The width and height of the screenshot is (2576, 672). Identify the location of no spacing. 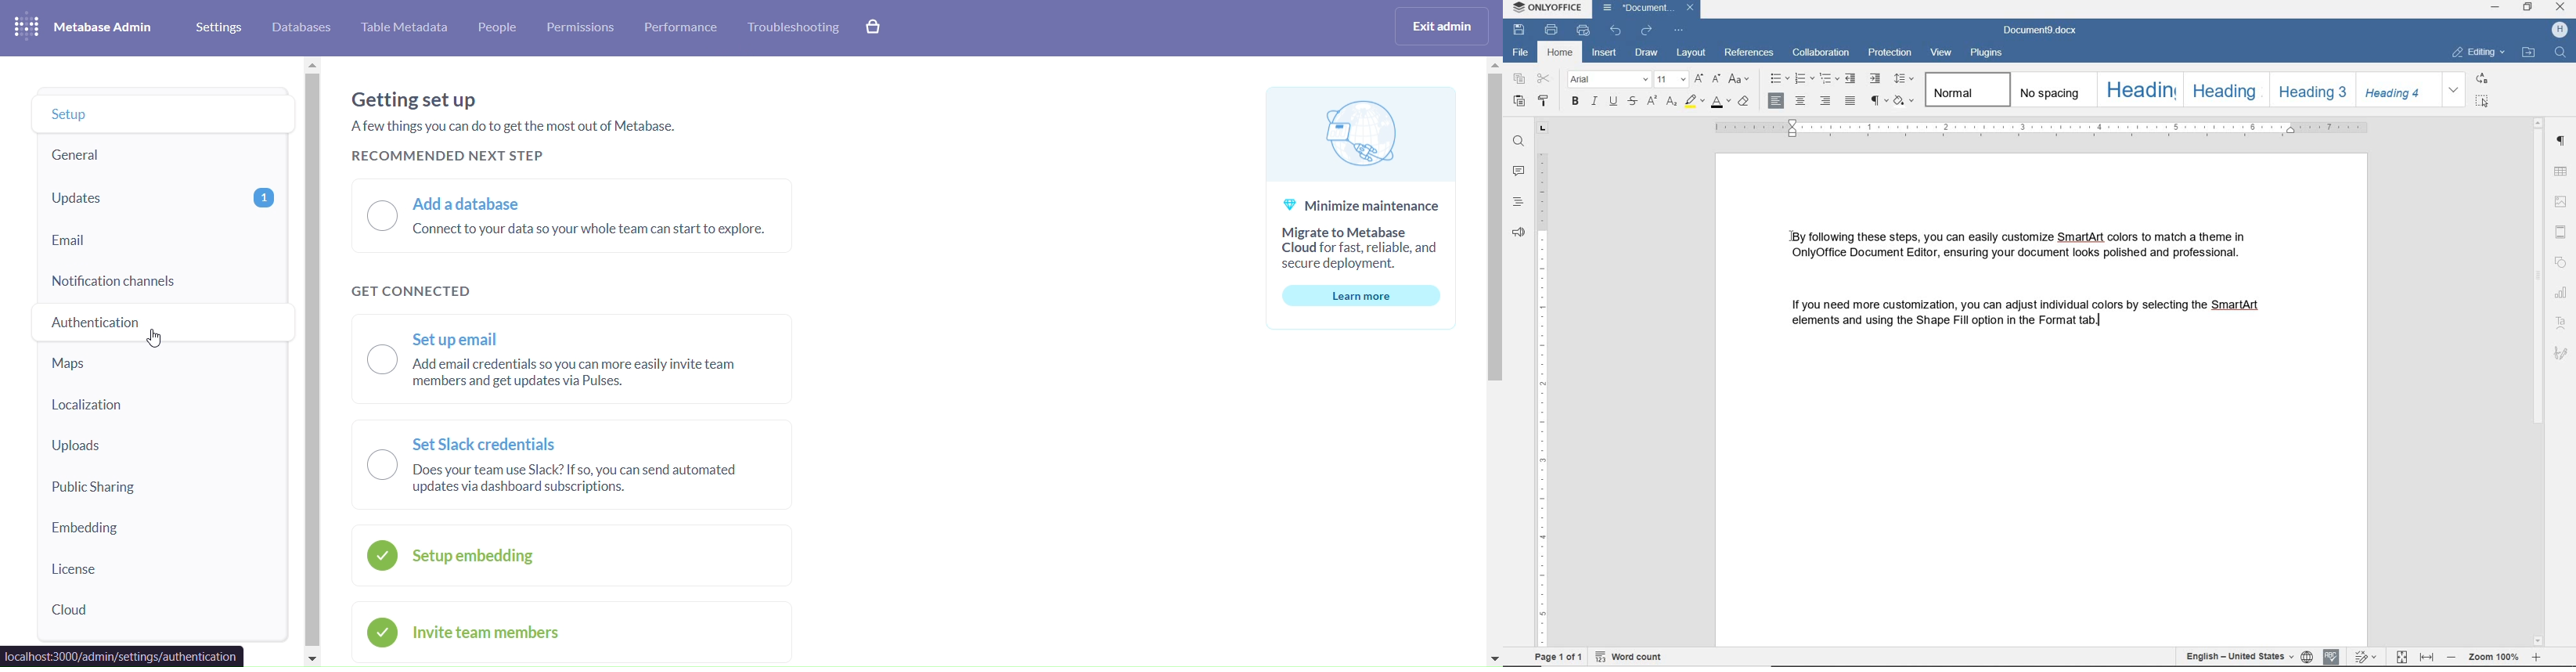
(2051, 91).